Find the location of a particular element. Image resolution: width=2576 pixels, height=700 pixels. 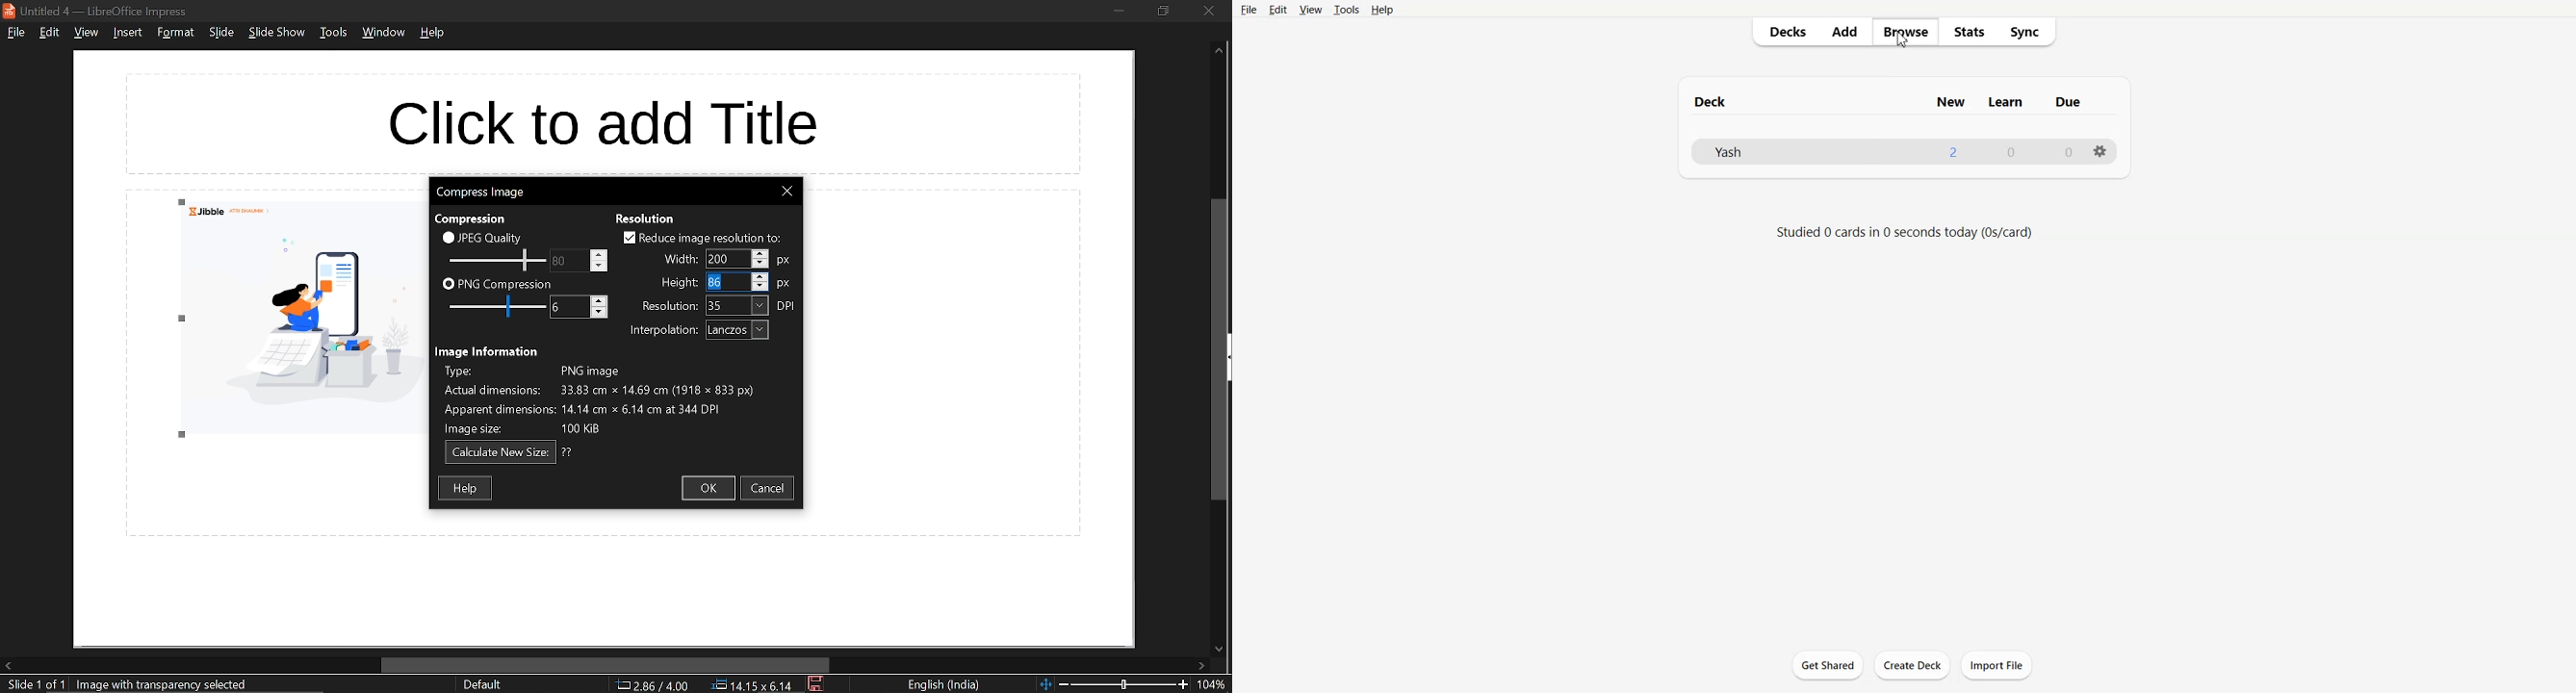

height unit: px is located at coordinates (785, 285).